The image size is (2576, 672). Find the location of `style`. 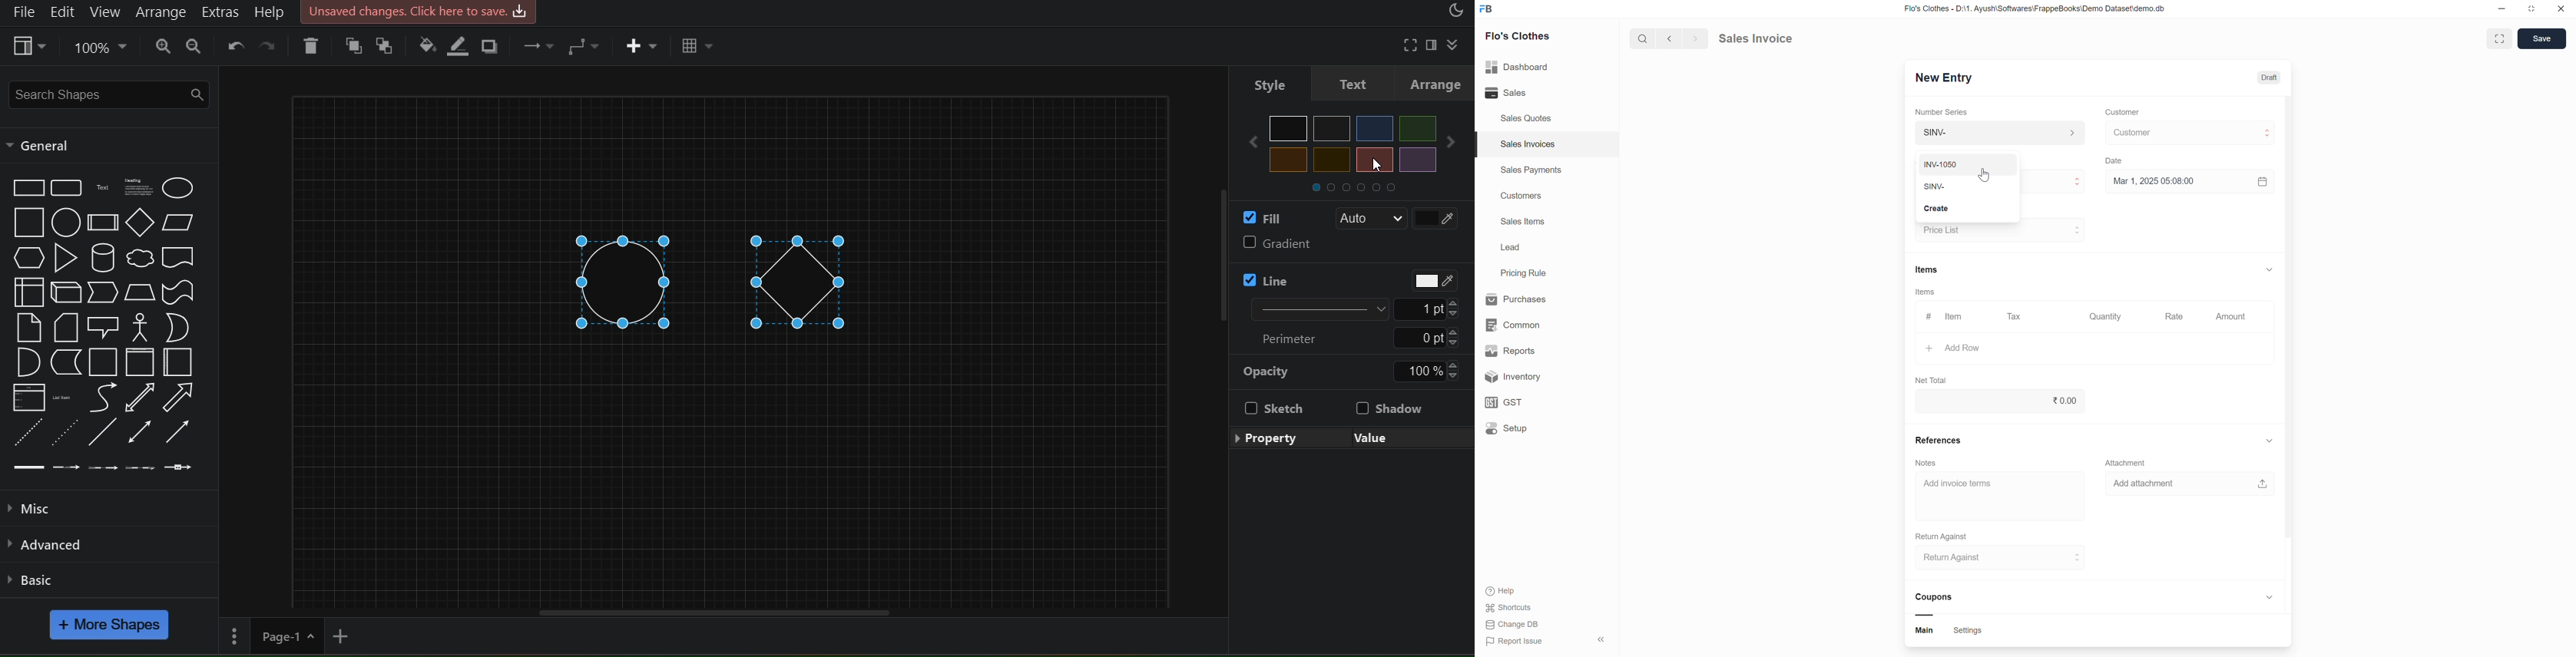

style is located at coordinates (1266, 83).